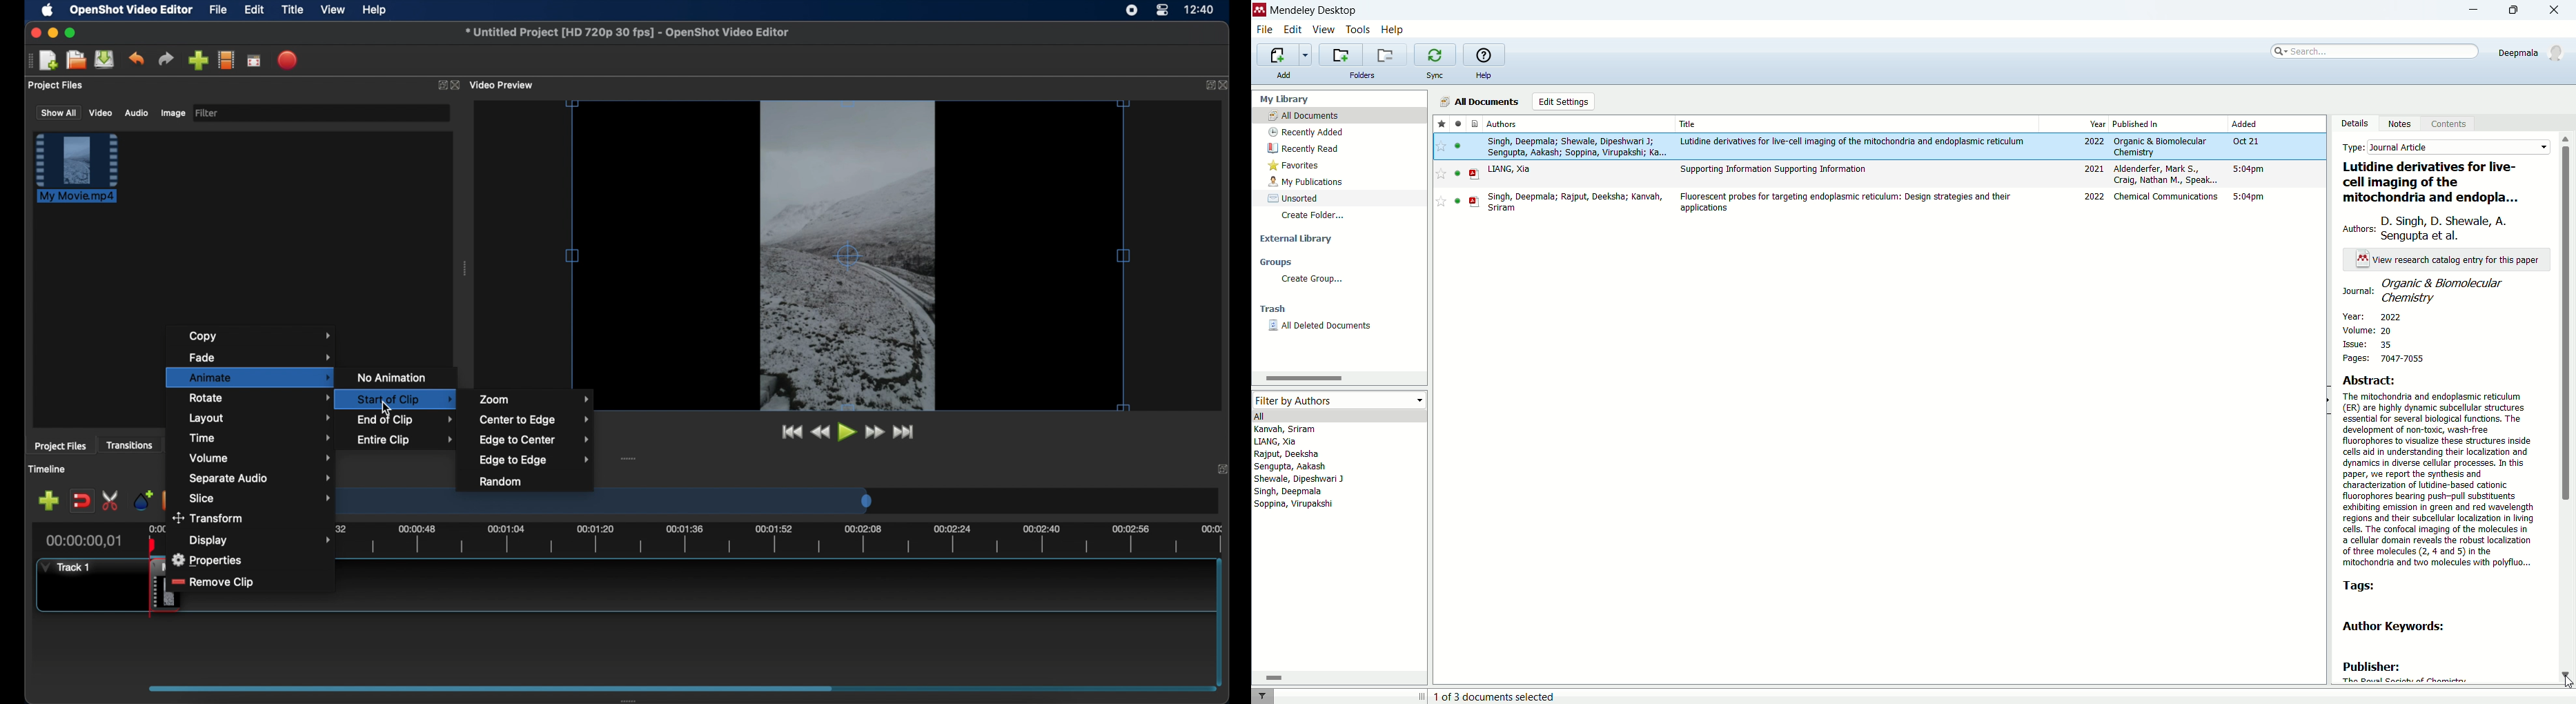  Describe the element at coordinates (2566, 683) in the screenshot. I see `cursor - press` at that location.